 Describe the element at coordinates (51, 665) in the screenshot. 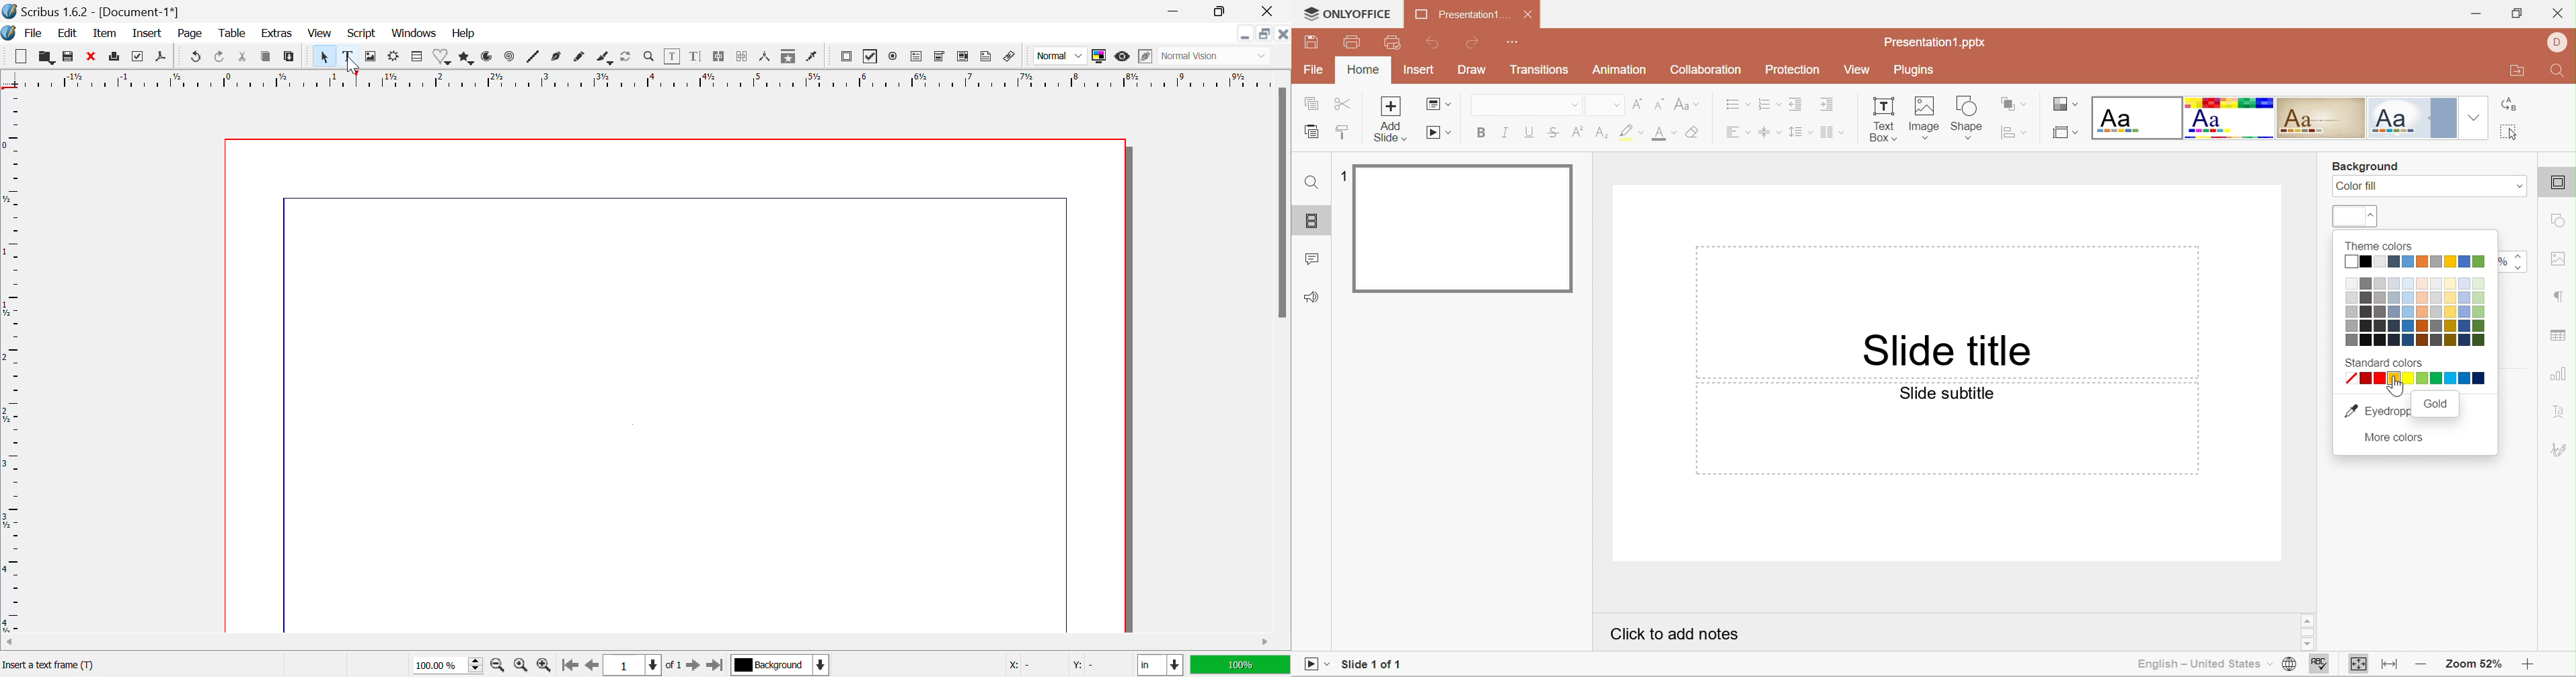

I see `Insert a text frame(T)` at that location.